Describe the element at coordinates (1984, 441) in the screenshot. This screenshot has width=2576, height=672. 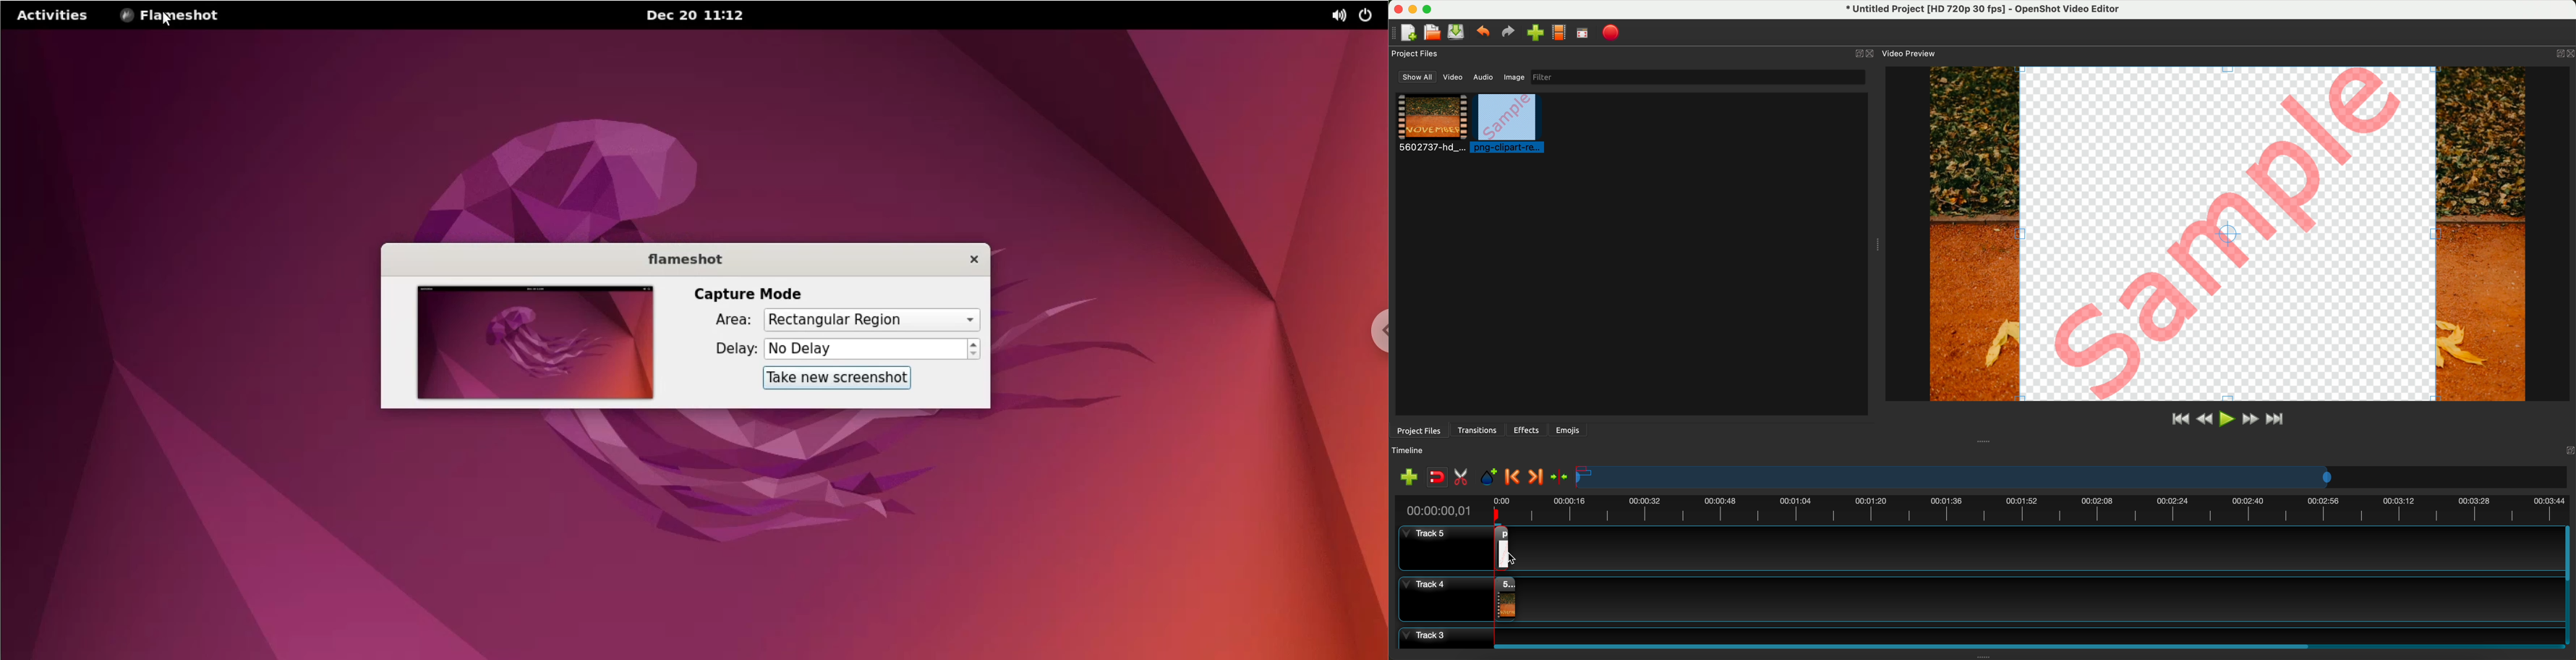
I see `Window Expanding` at that location.